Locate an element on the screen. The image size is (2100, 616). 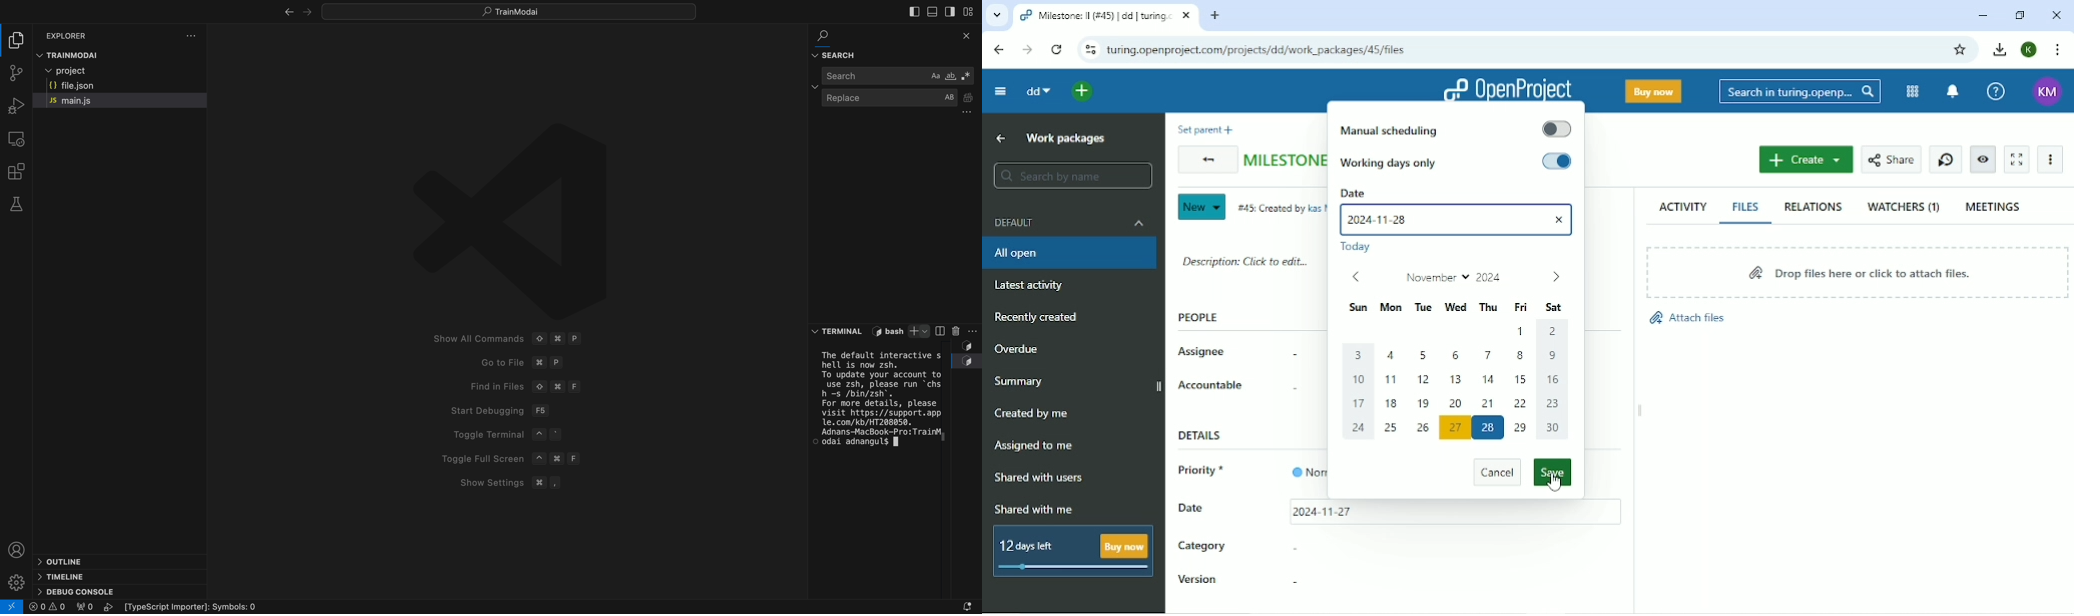
People is located at coordinates (1199, 317).